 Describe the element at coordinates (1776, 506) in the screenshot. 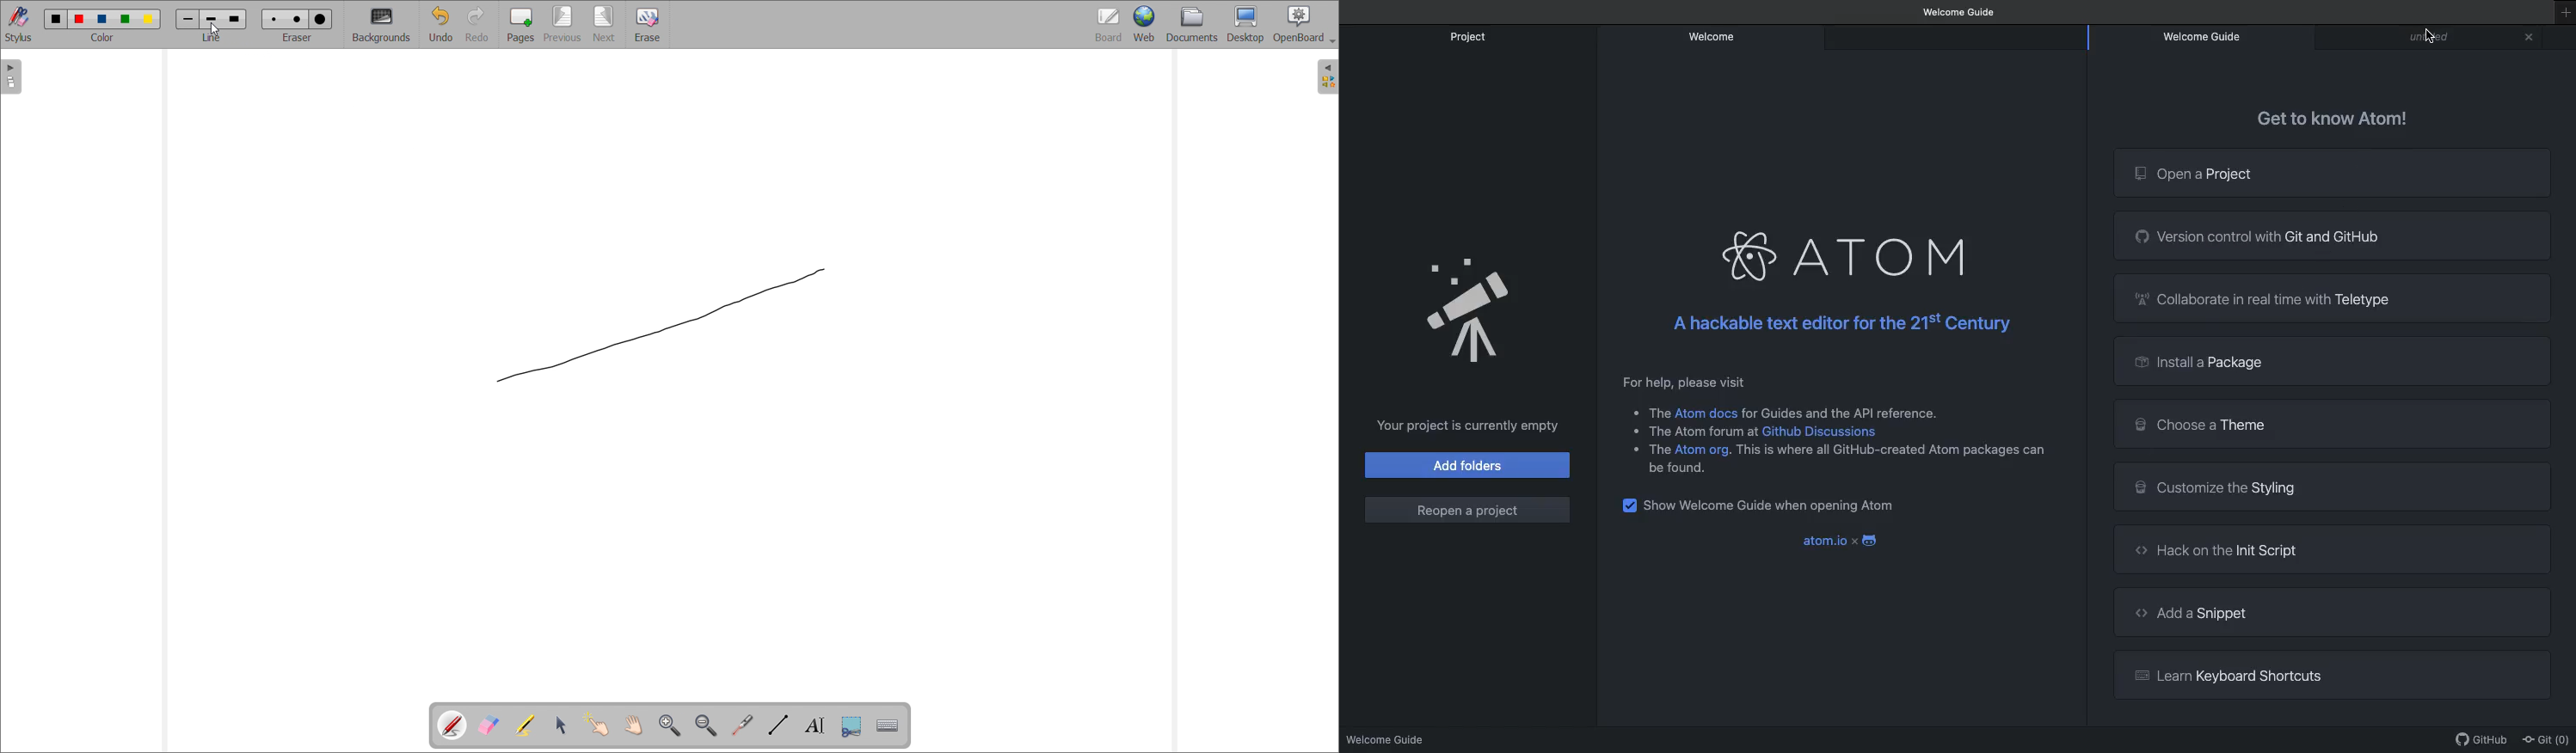

I see `Show Welcome guide when opening Atom` at that location.